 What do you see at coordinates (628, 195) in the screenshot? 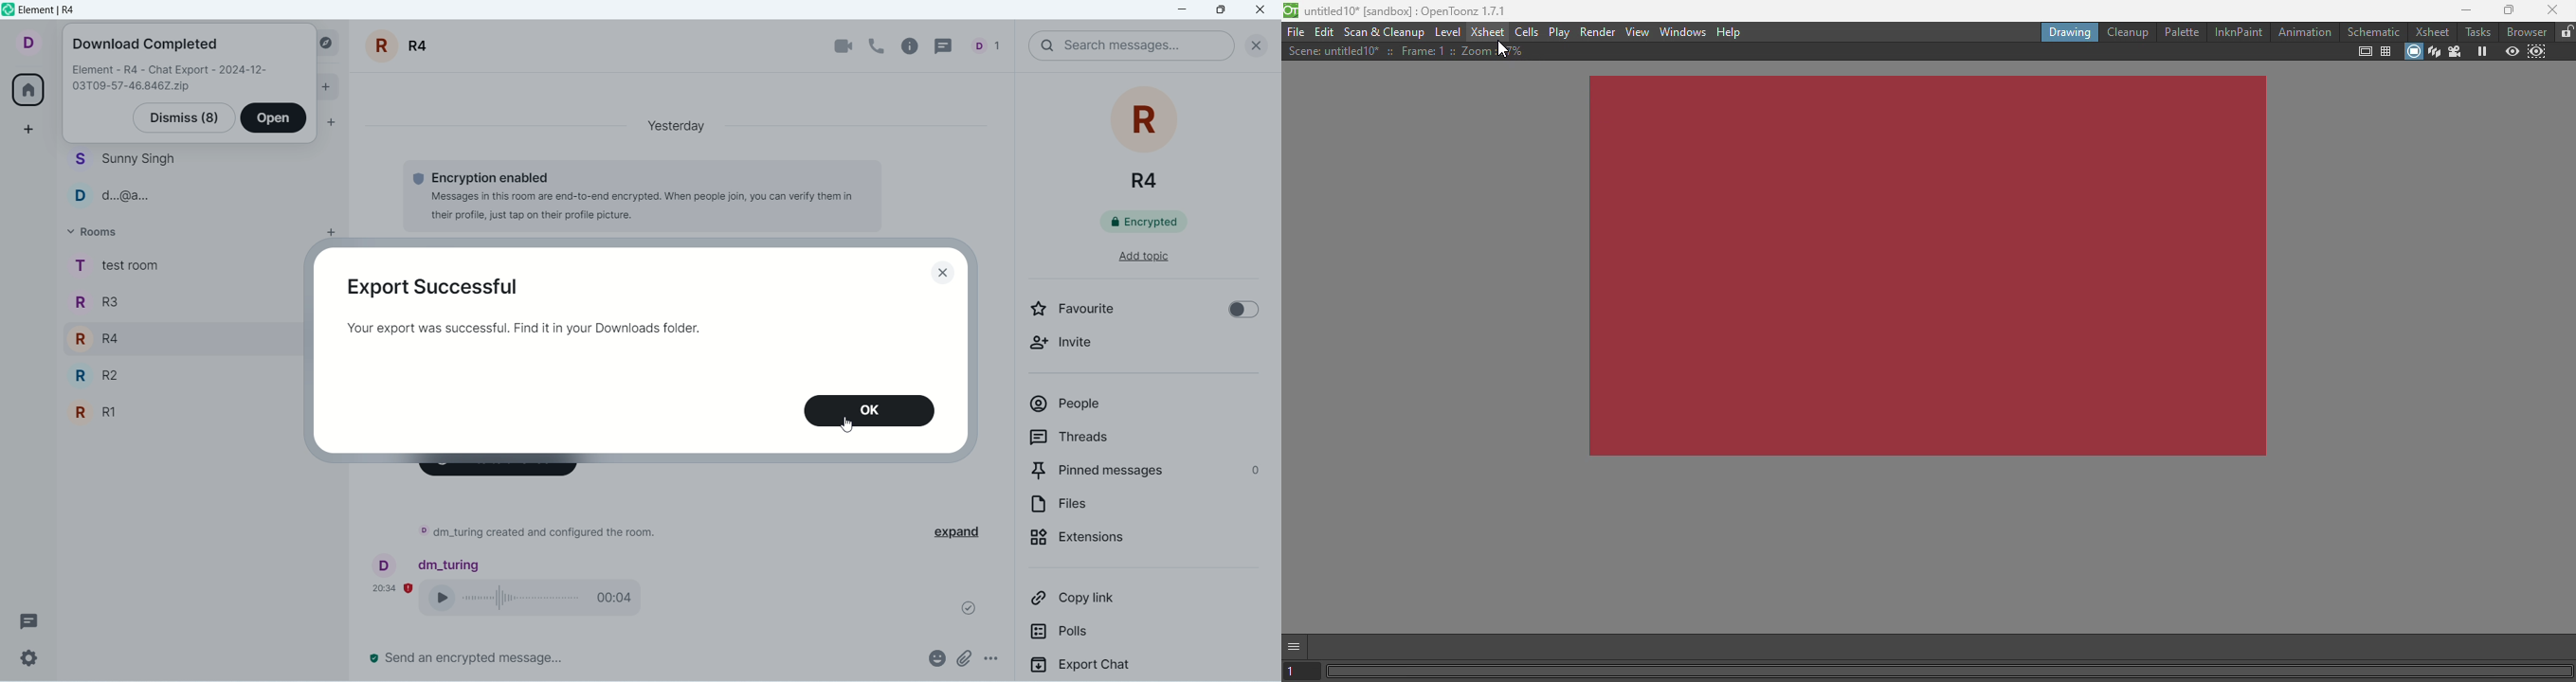
I see `text` at bounding box center [628, 195].